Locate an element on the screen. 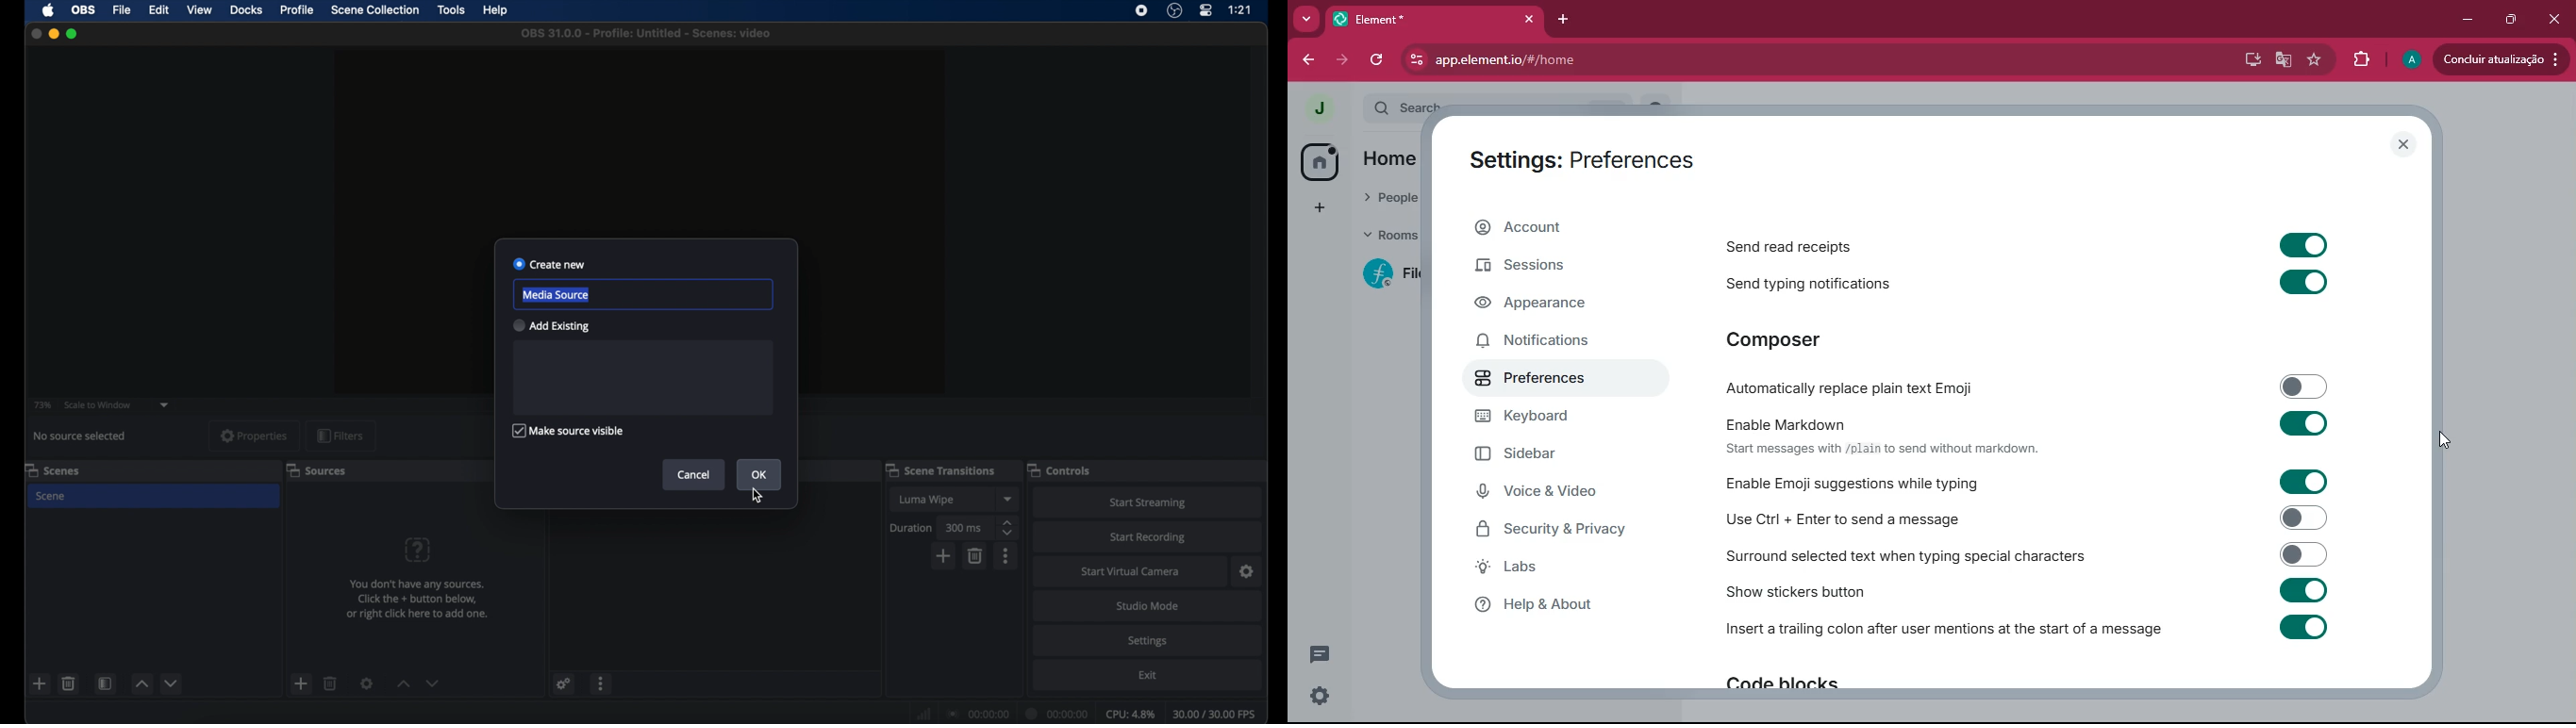  cursor is located at coordinates (757, 495).